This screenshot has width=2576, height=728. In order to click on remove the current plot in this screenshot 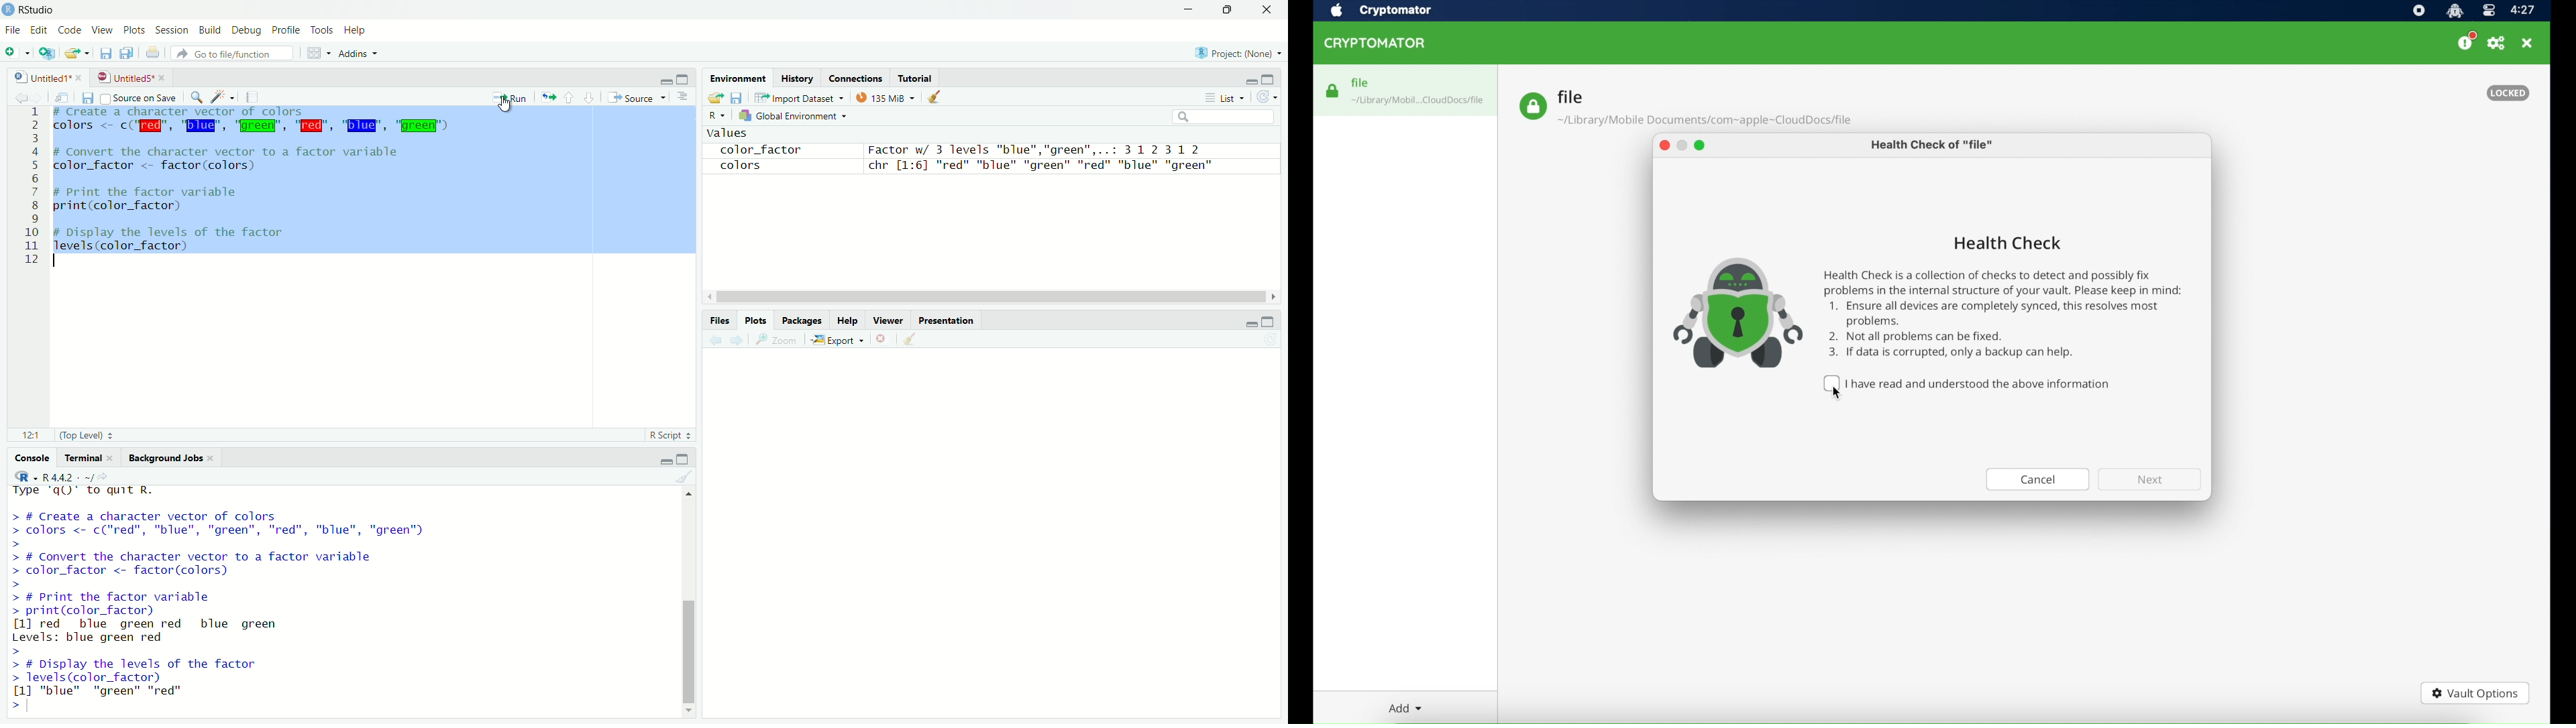, I will do `click(880, 338)`.